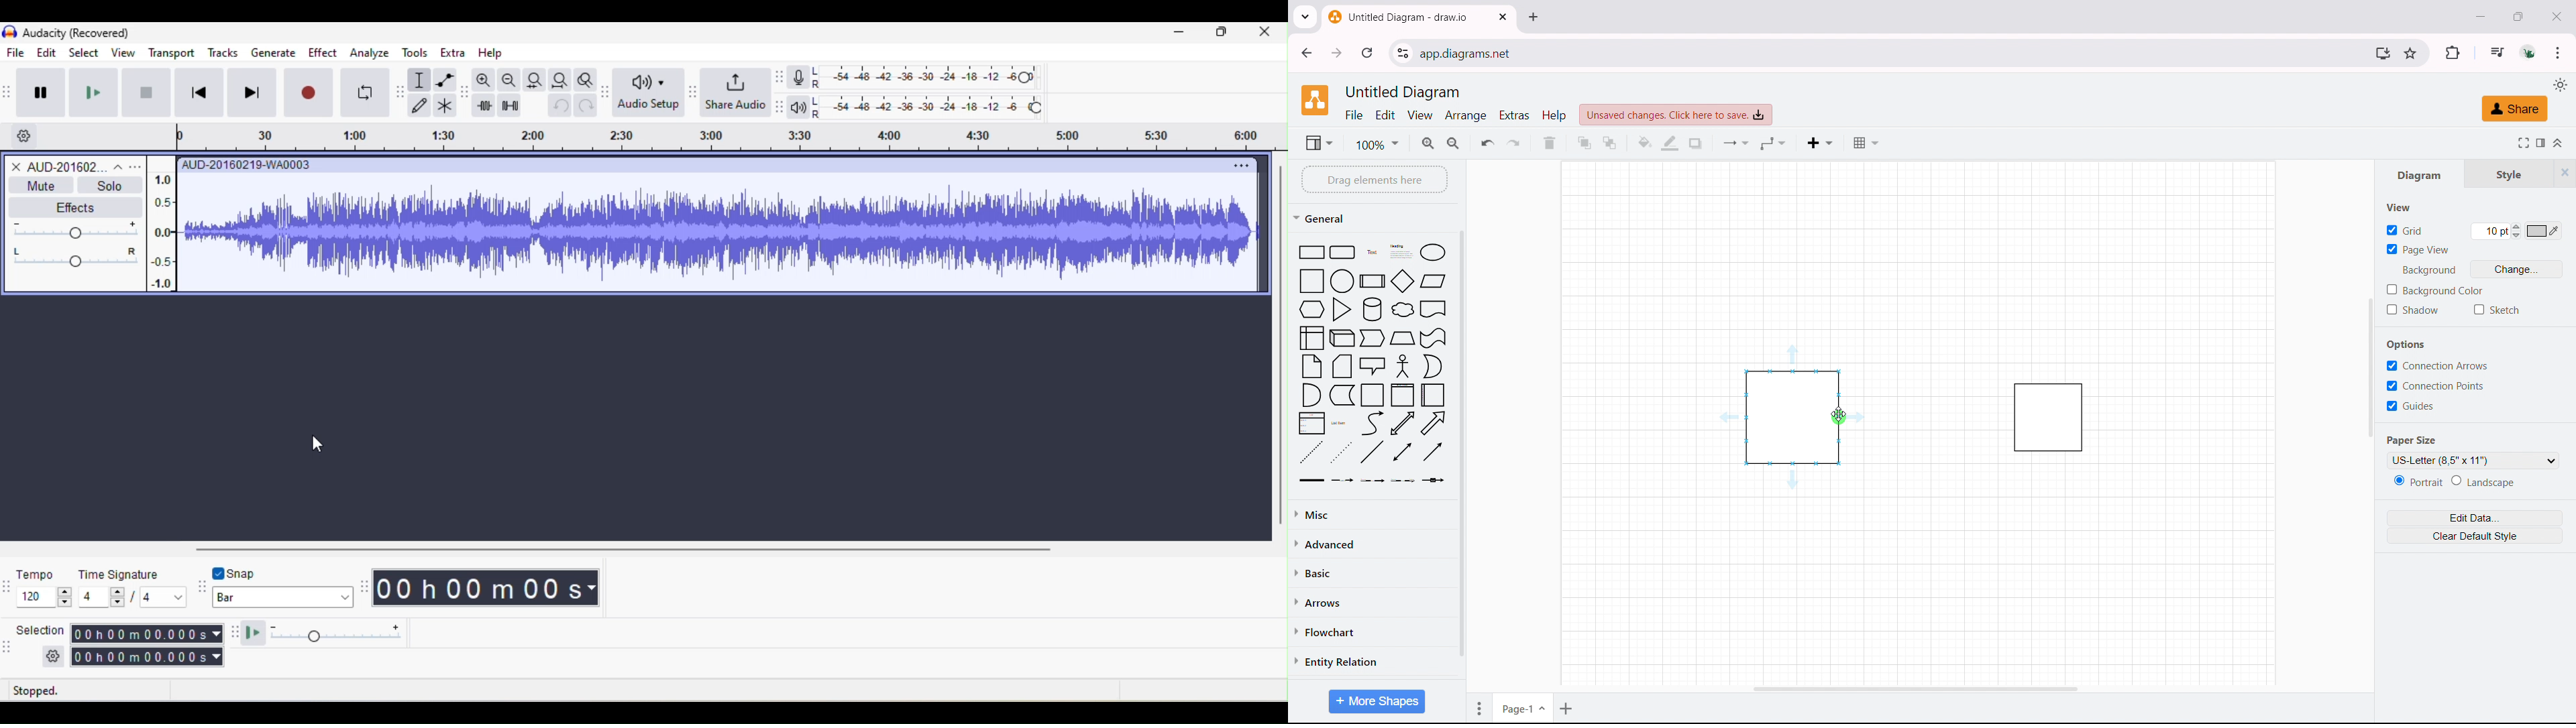 The width and height of the screenshot is (2576, 728). Describe the element at coordinates (802, 77) in the screenshot. I see `record meter` at that location.